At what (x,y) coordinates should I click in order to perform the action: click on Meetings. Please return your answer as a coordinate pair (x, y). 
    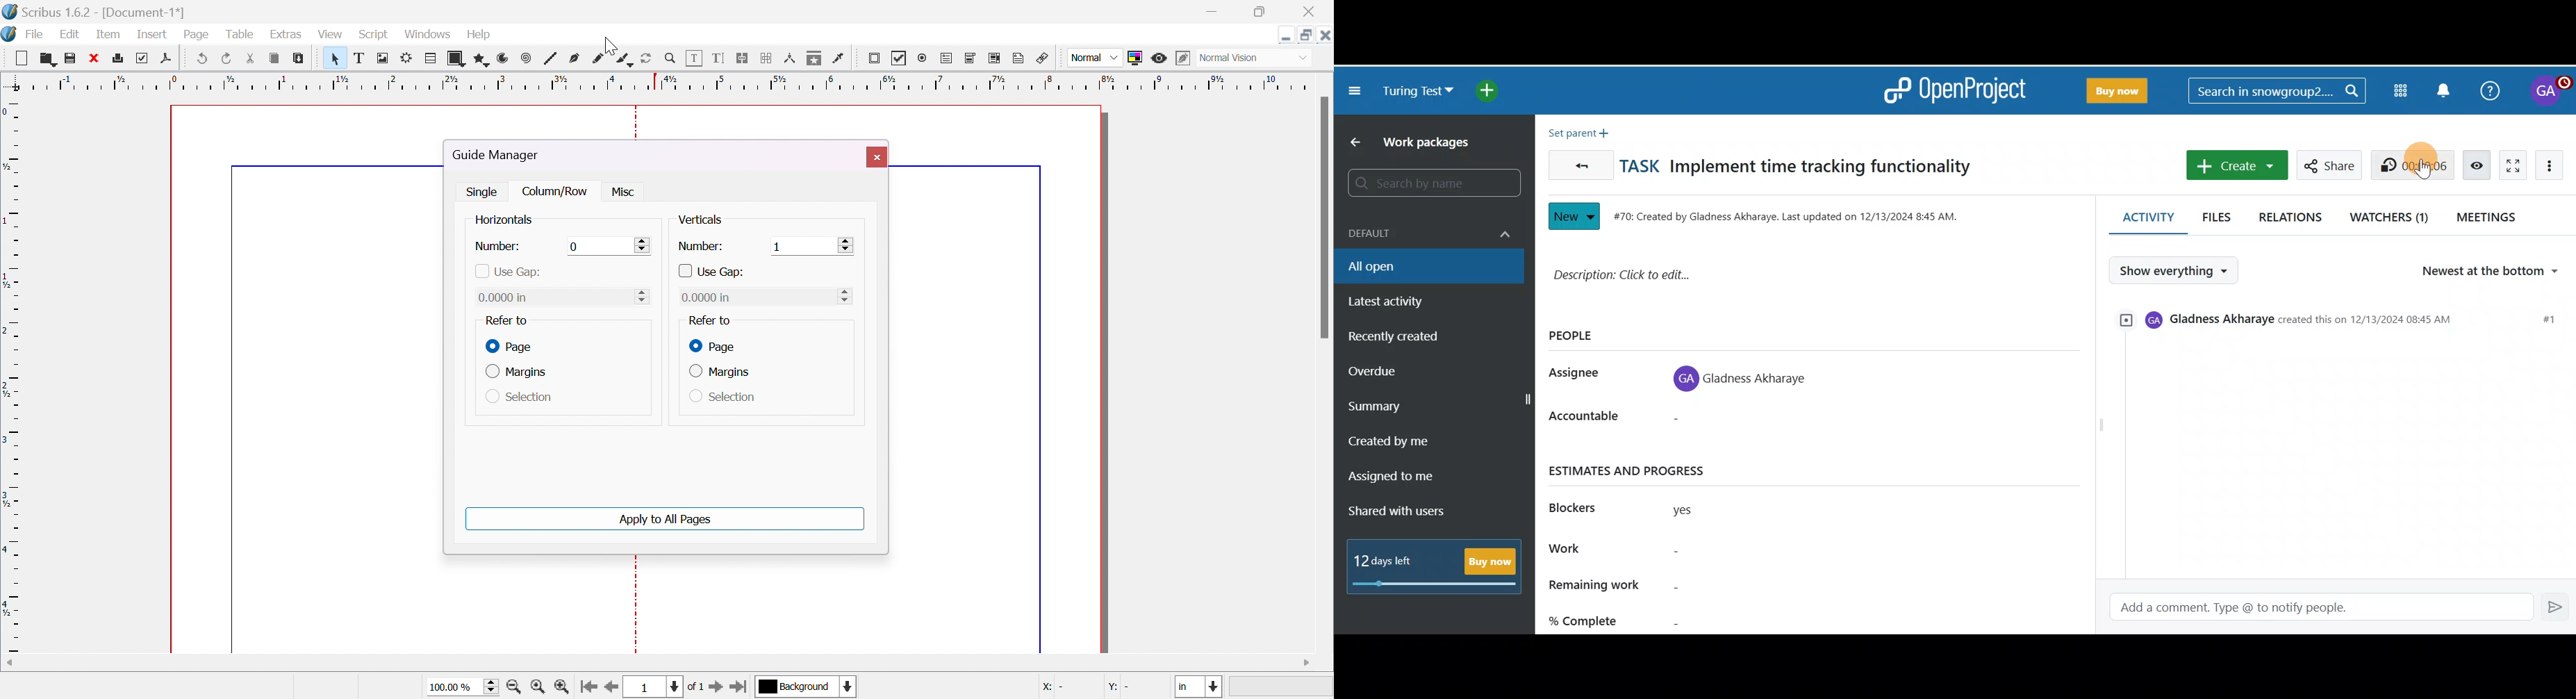
    Looking at the image, I should click on (2491, 216).